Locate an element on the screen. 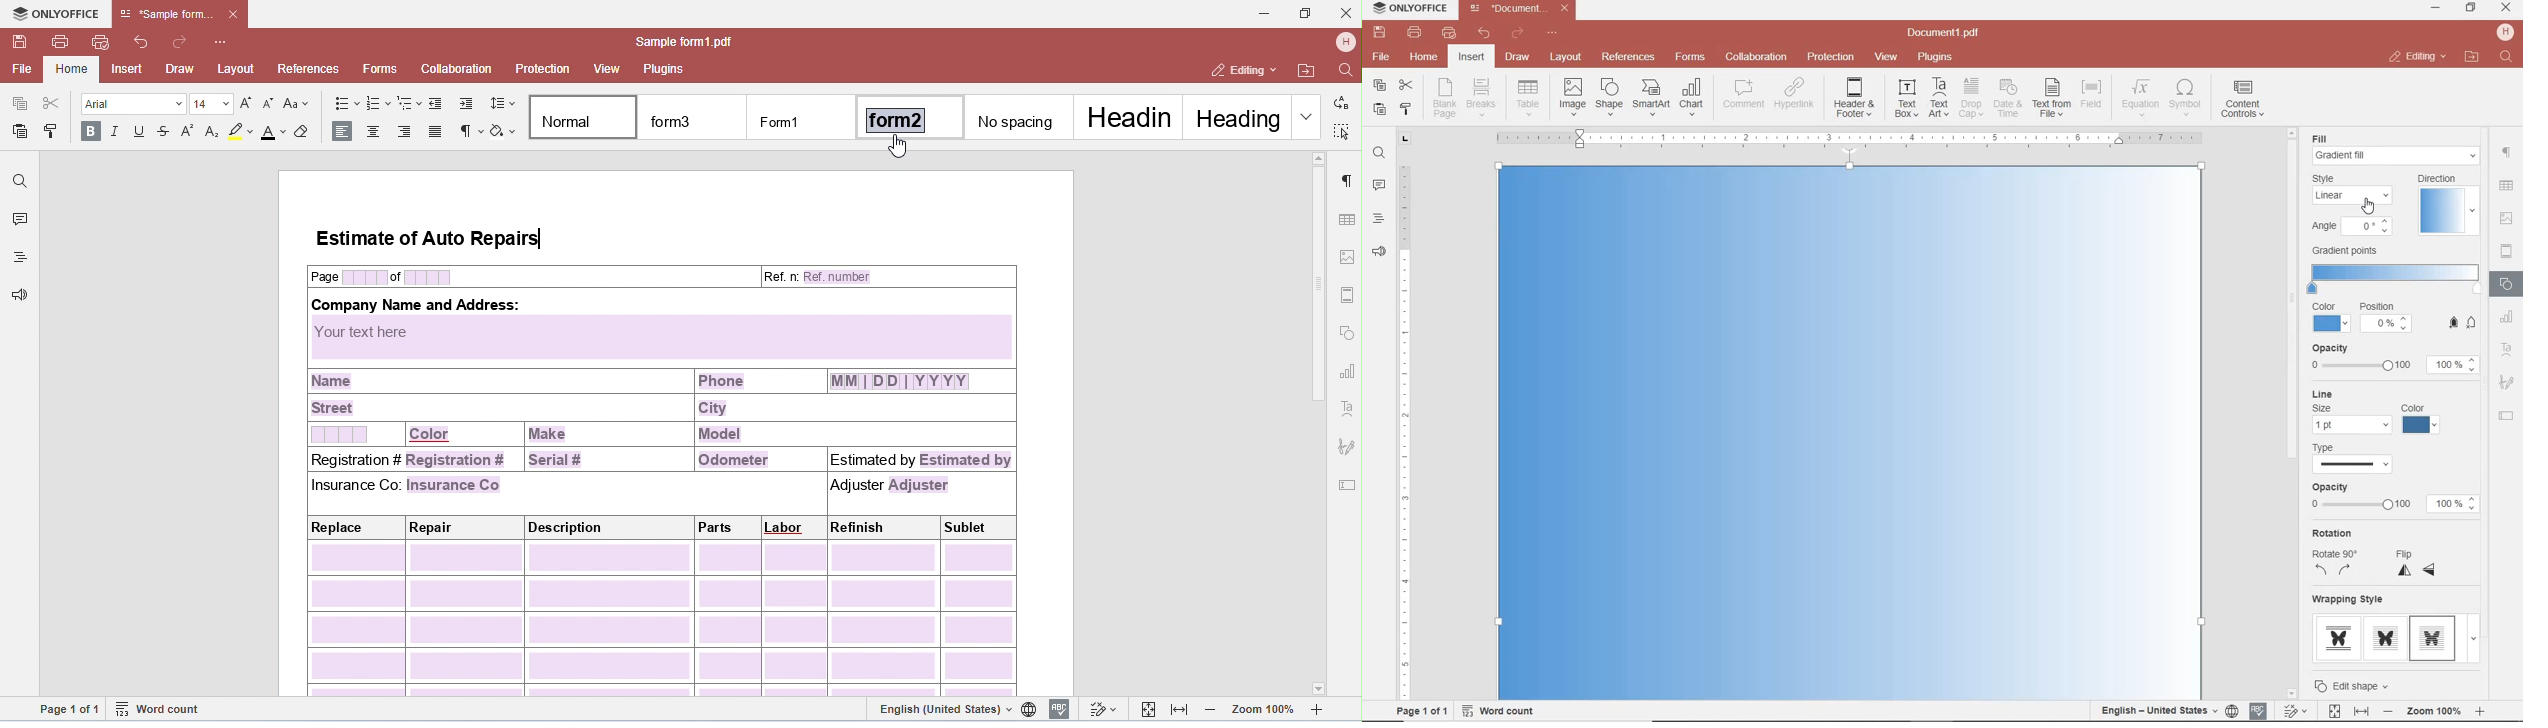  COMMENT is located at coordinates (1745, 94).